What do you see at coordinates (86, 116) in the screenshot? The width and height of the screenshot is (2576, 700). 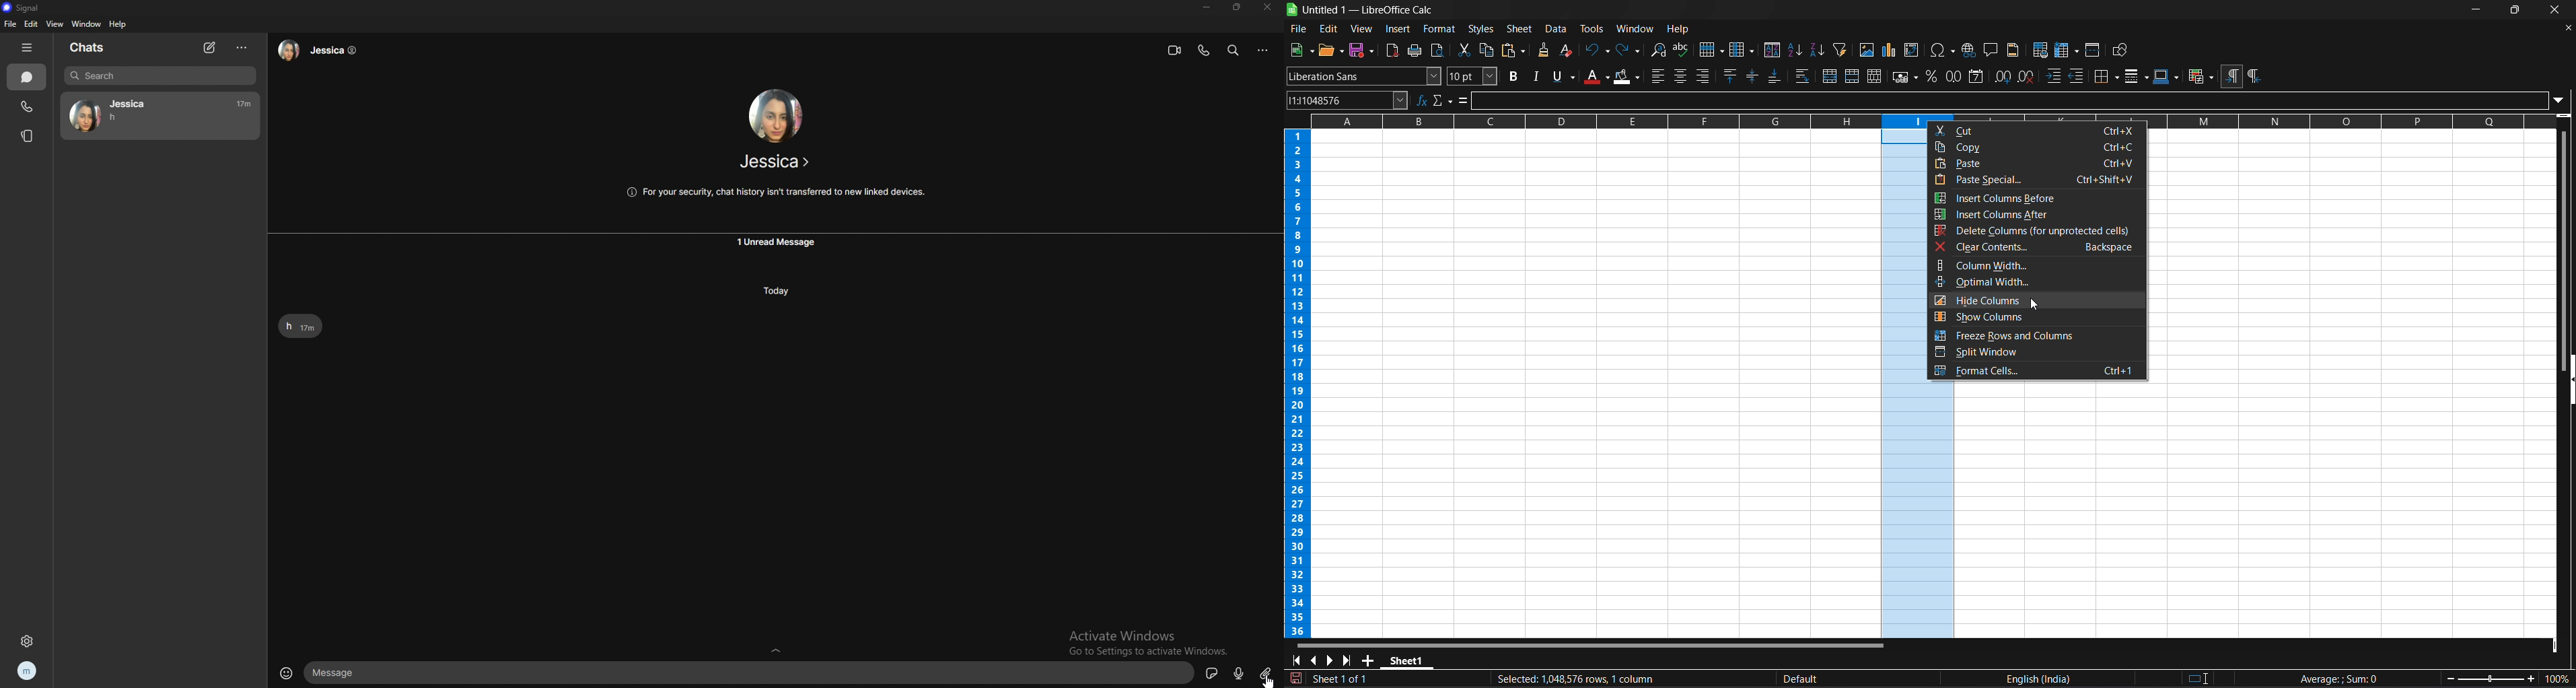 I see `avatar` at bounding box center [86, 116].